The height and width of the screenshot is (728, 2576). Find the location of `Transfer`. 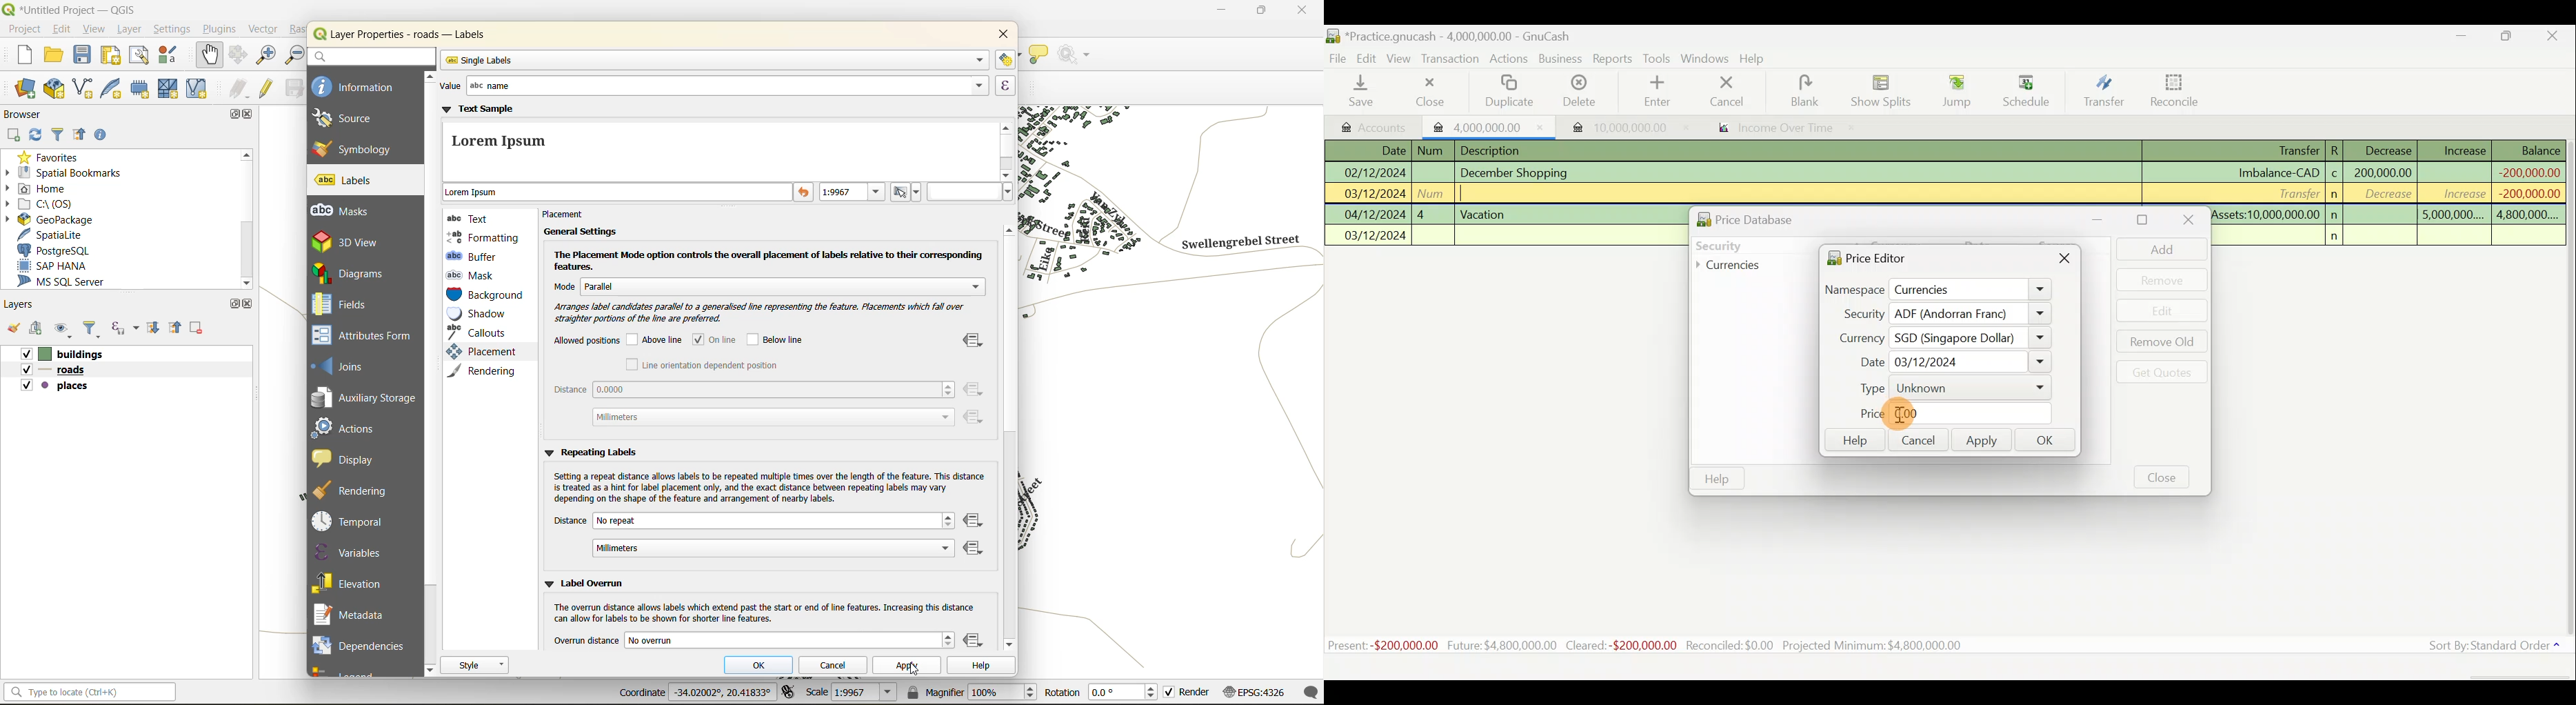

Transfer is located at coordinates (2102, 93).